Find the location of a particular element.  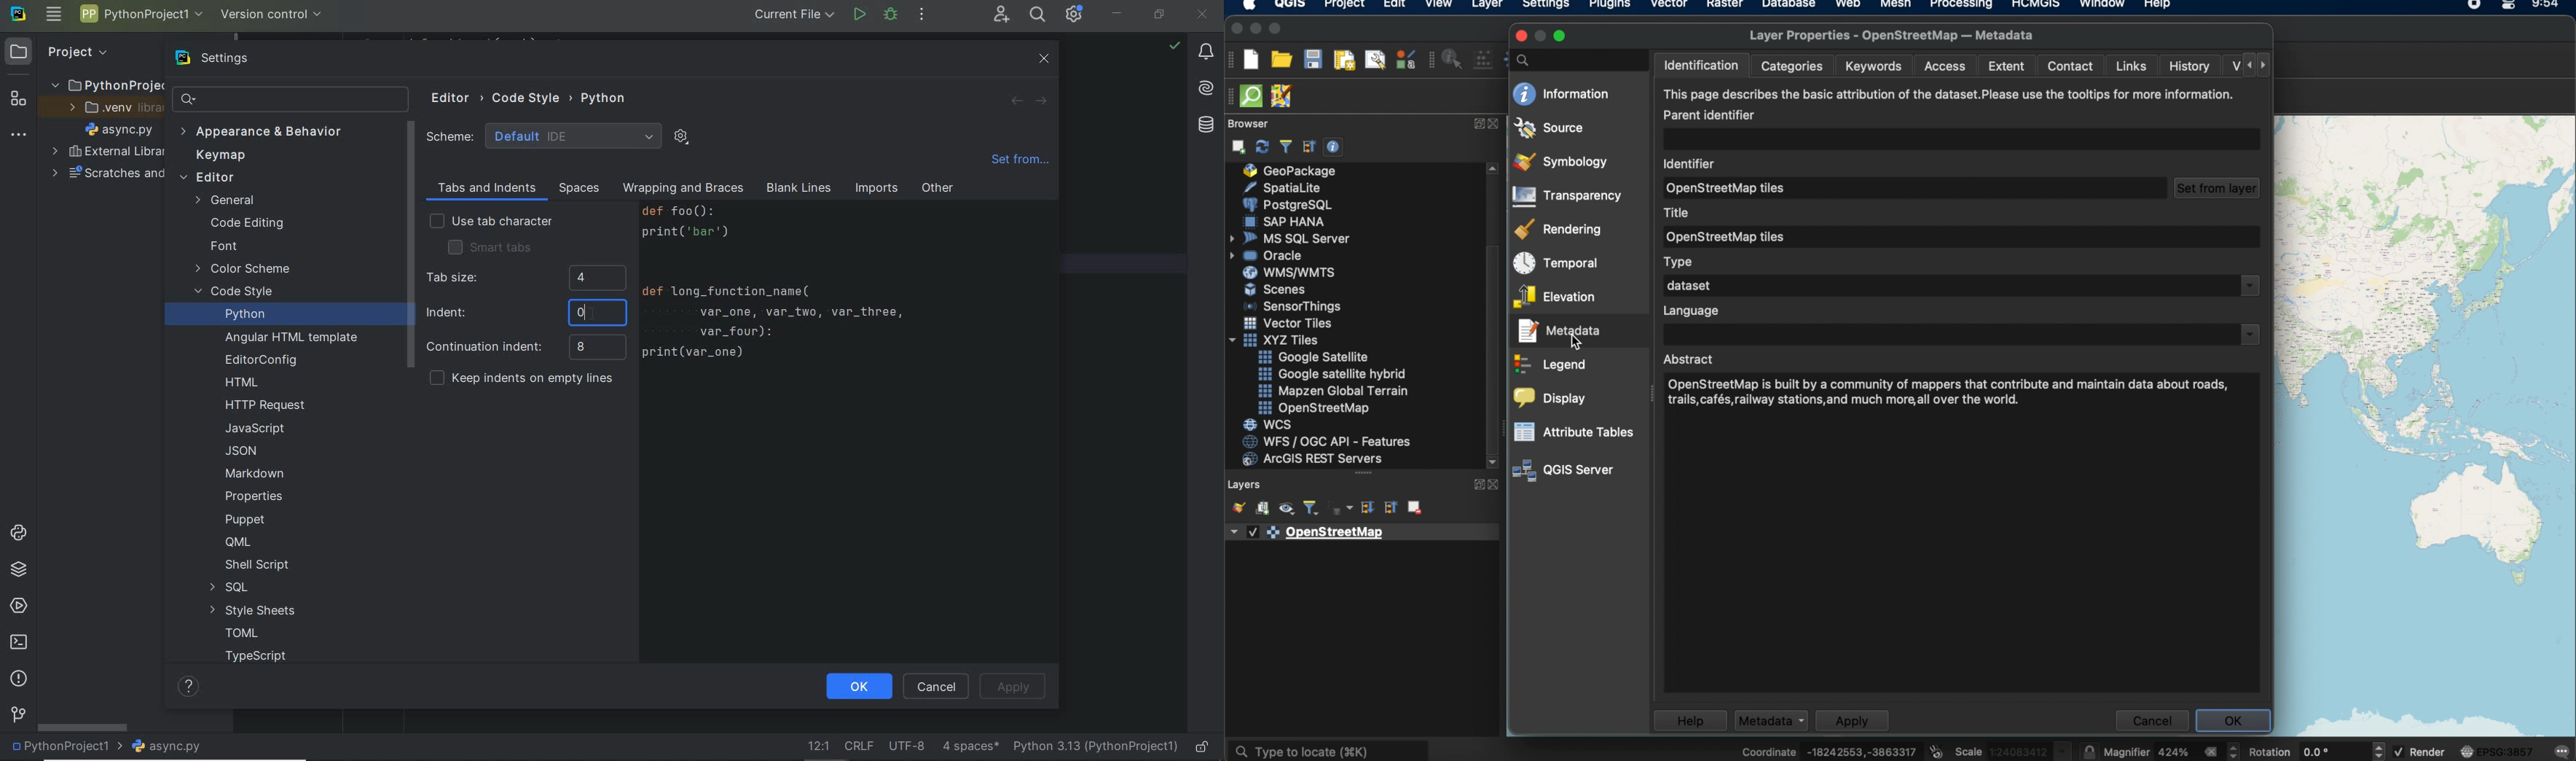

code editing is located at coordinates (246, 225).